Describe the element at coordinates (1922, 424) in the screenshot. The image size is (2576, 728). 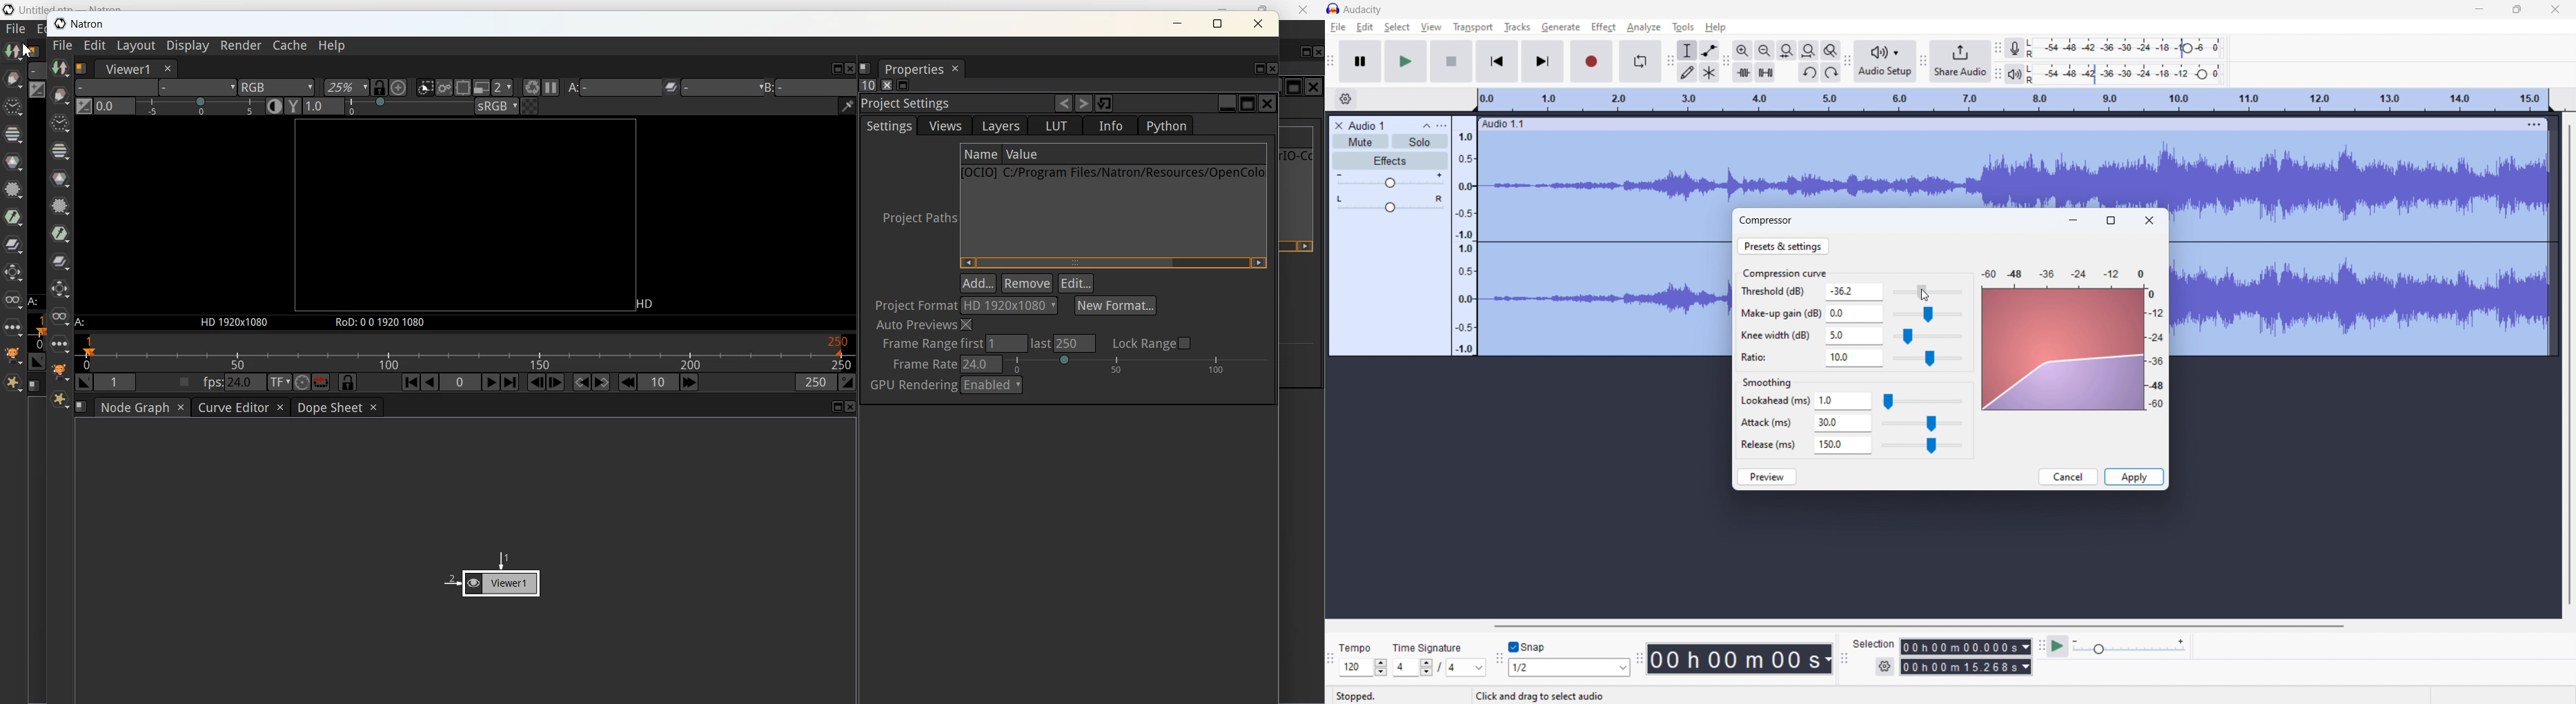
I see `attack slider` at that location.